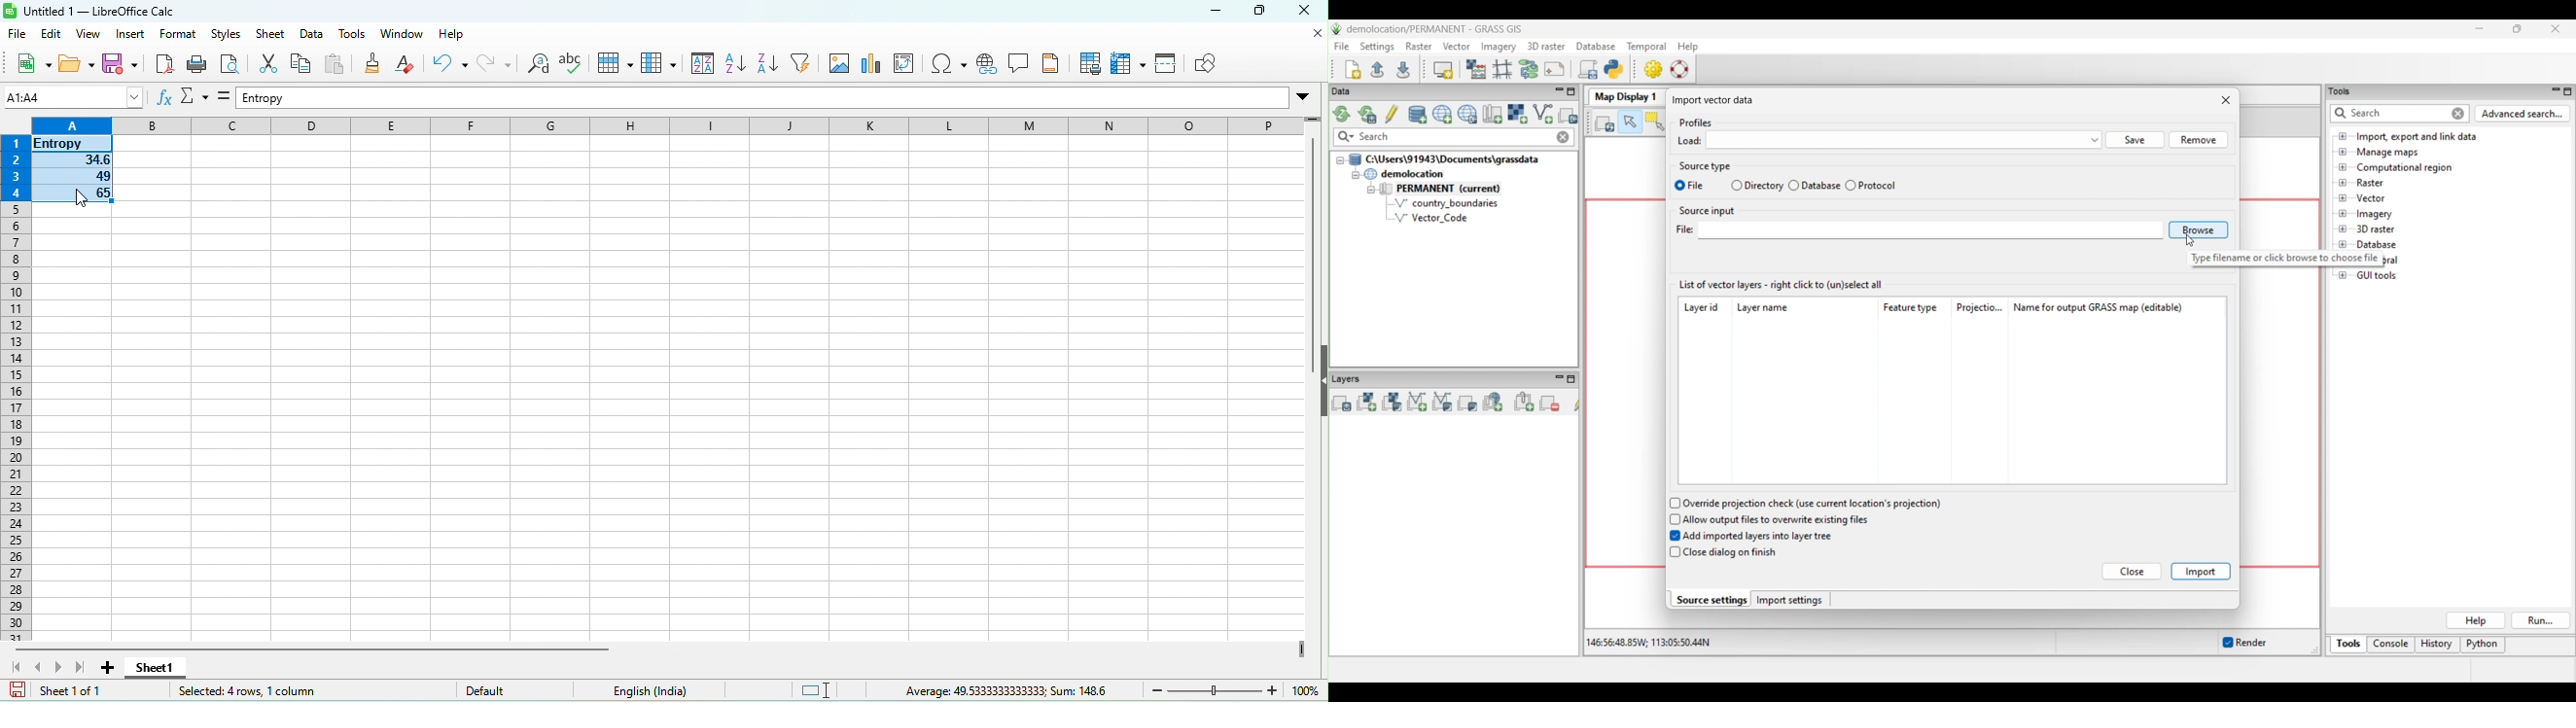 The height and width of the screenshot is (728, 2576). What do you see at coordinates (817, 689) in the screenshot?
I see `standard selection` at bounding box center [817, 689].